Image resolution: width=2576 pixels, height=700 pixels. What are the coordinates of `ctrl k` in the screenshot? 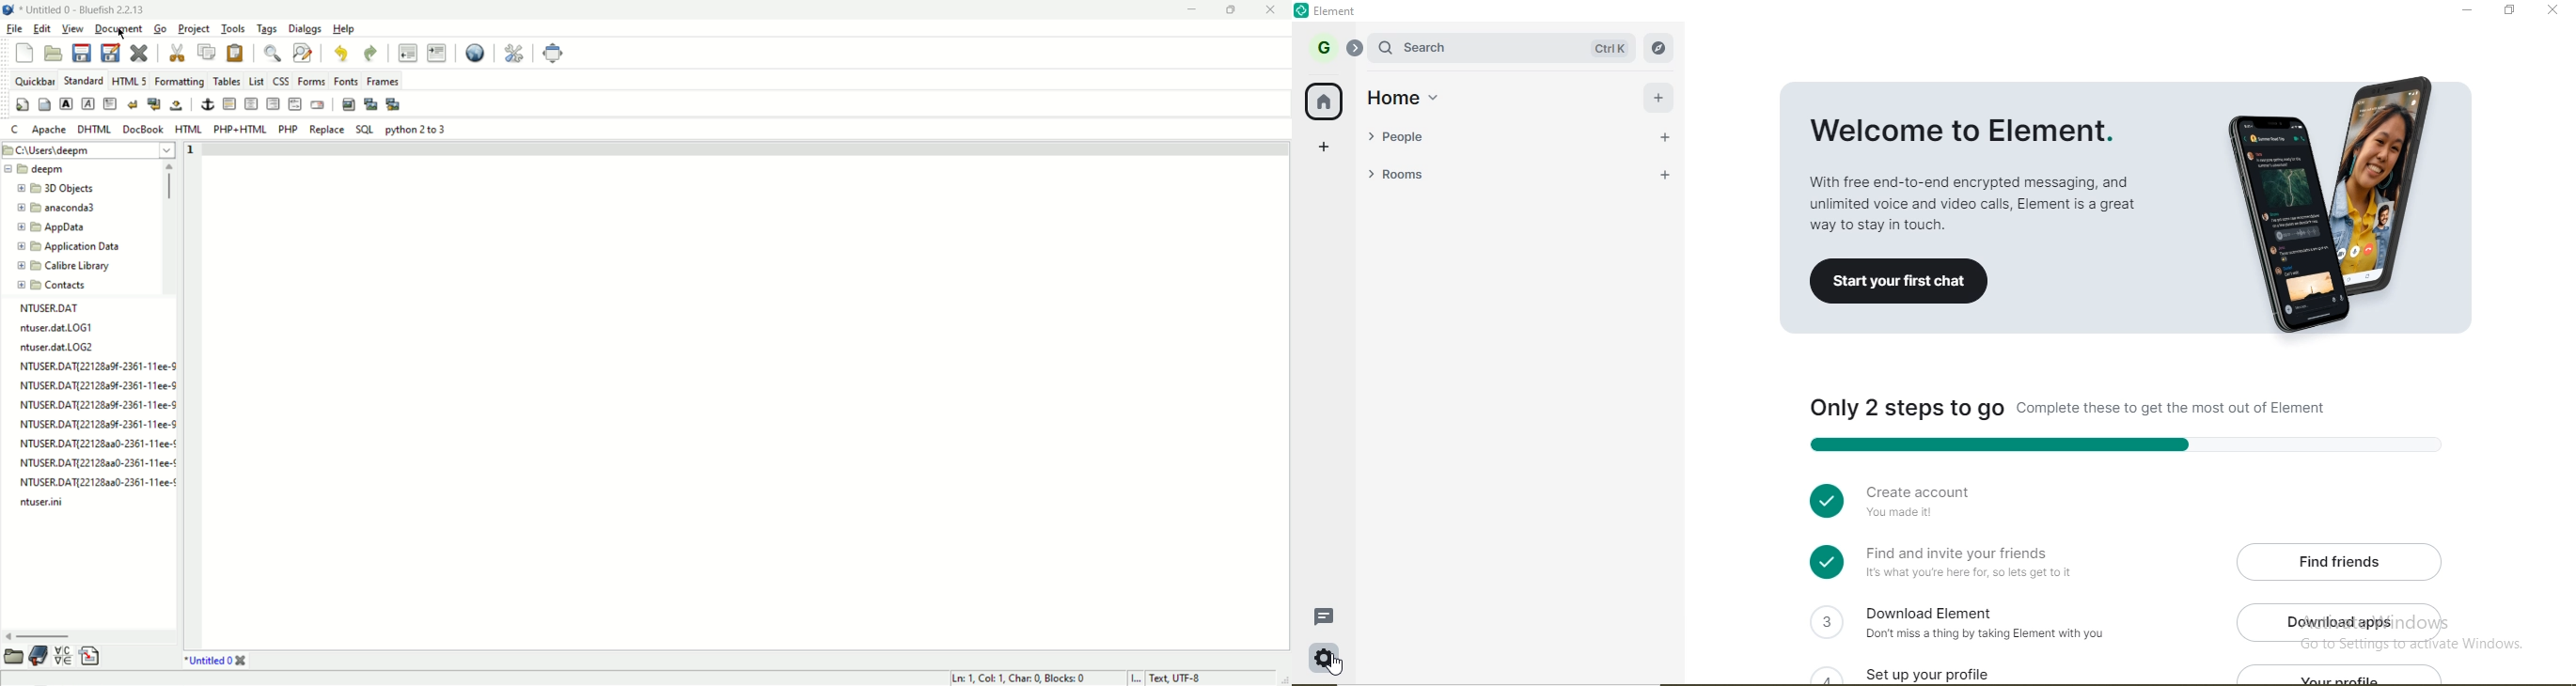 It's located at (1602, 49).